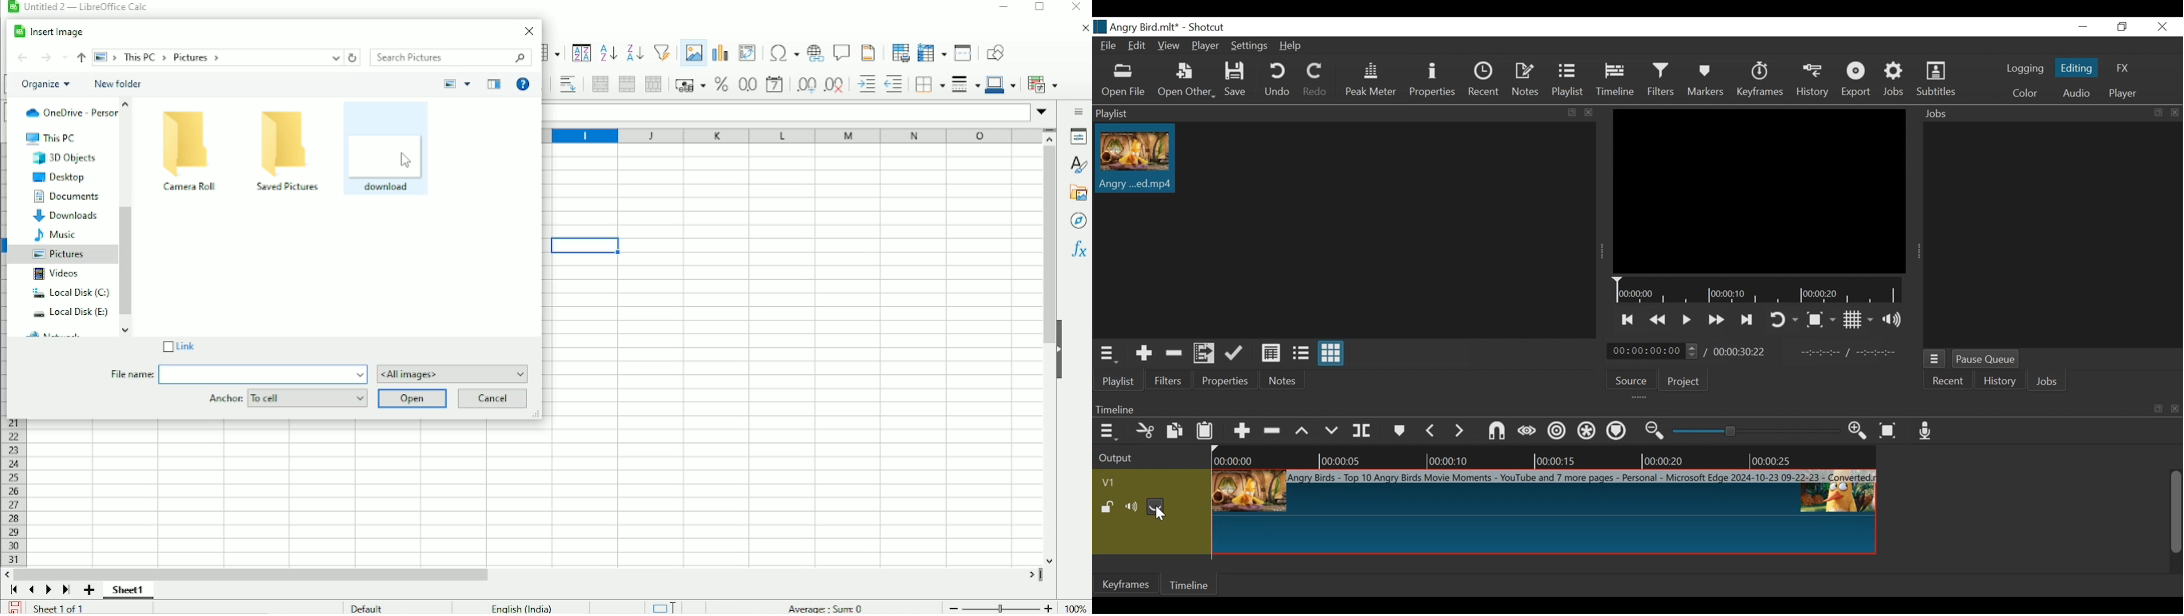  What do you see at coordinates (1459, 430) in the screenshot?
I see `next marker` at bounding box center [1459, 430].